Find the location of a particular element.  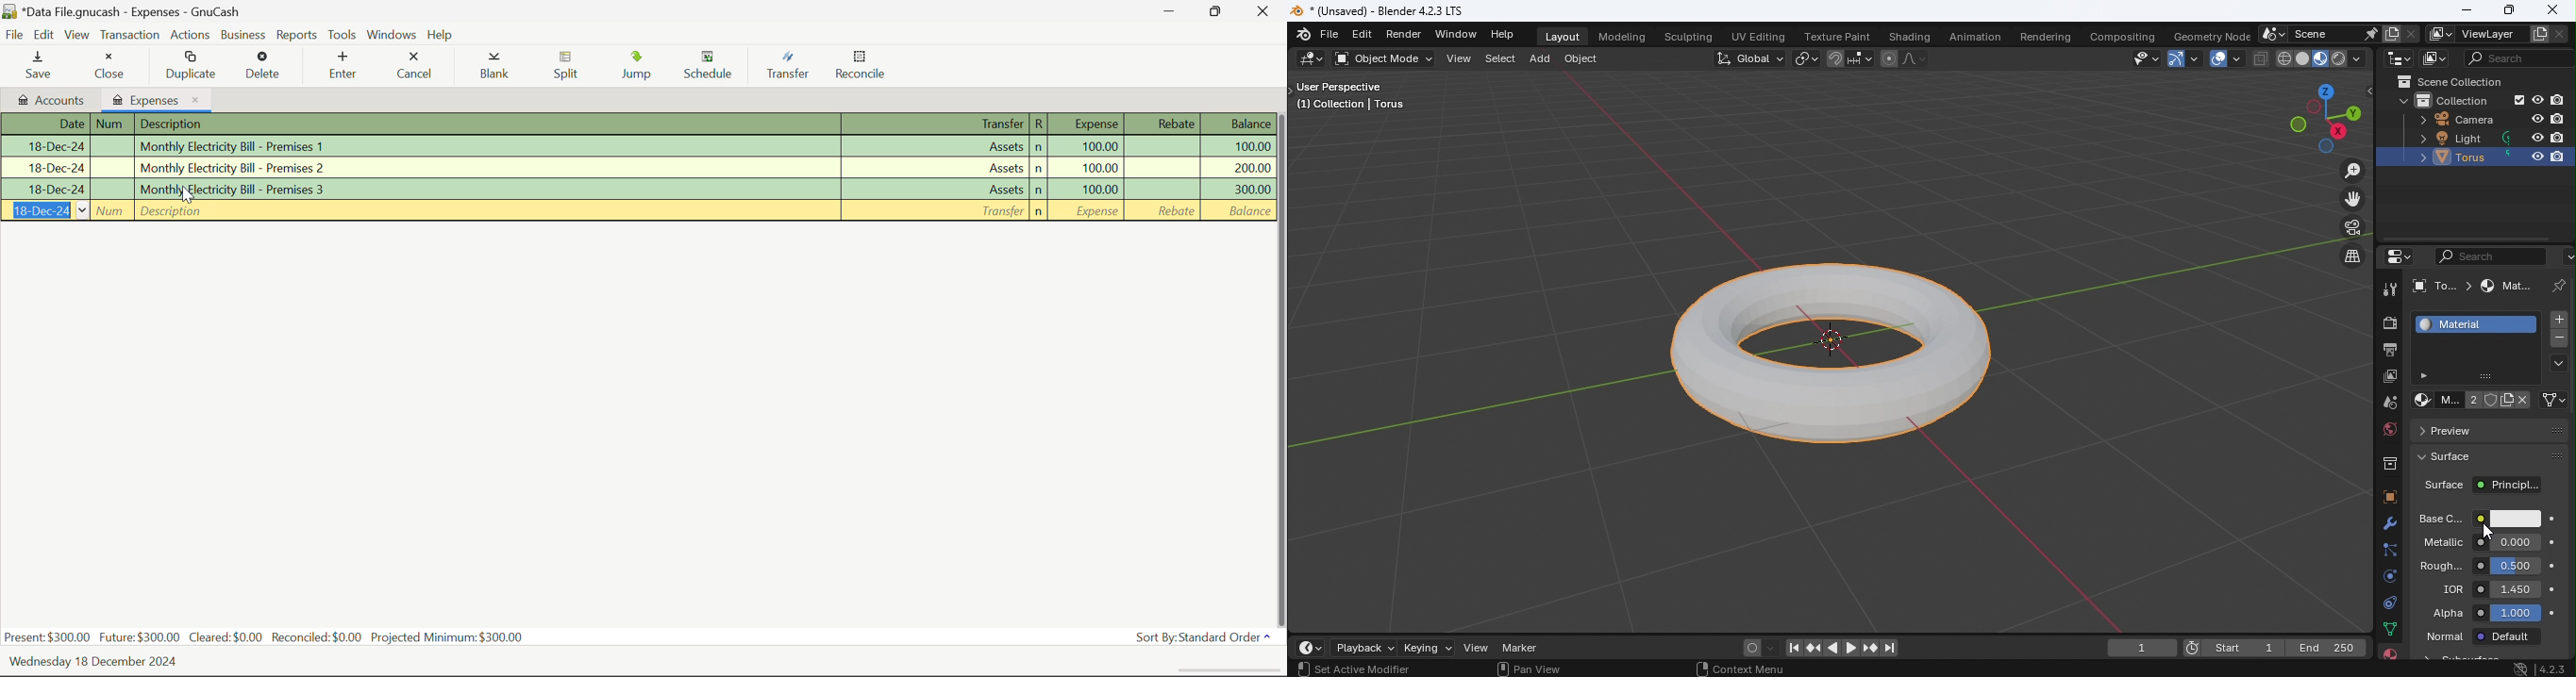

Remove view layer is located at coordinates (2563, 34).